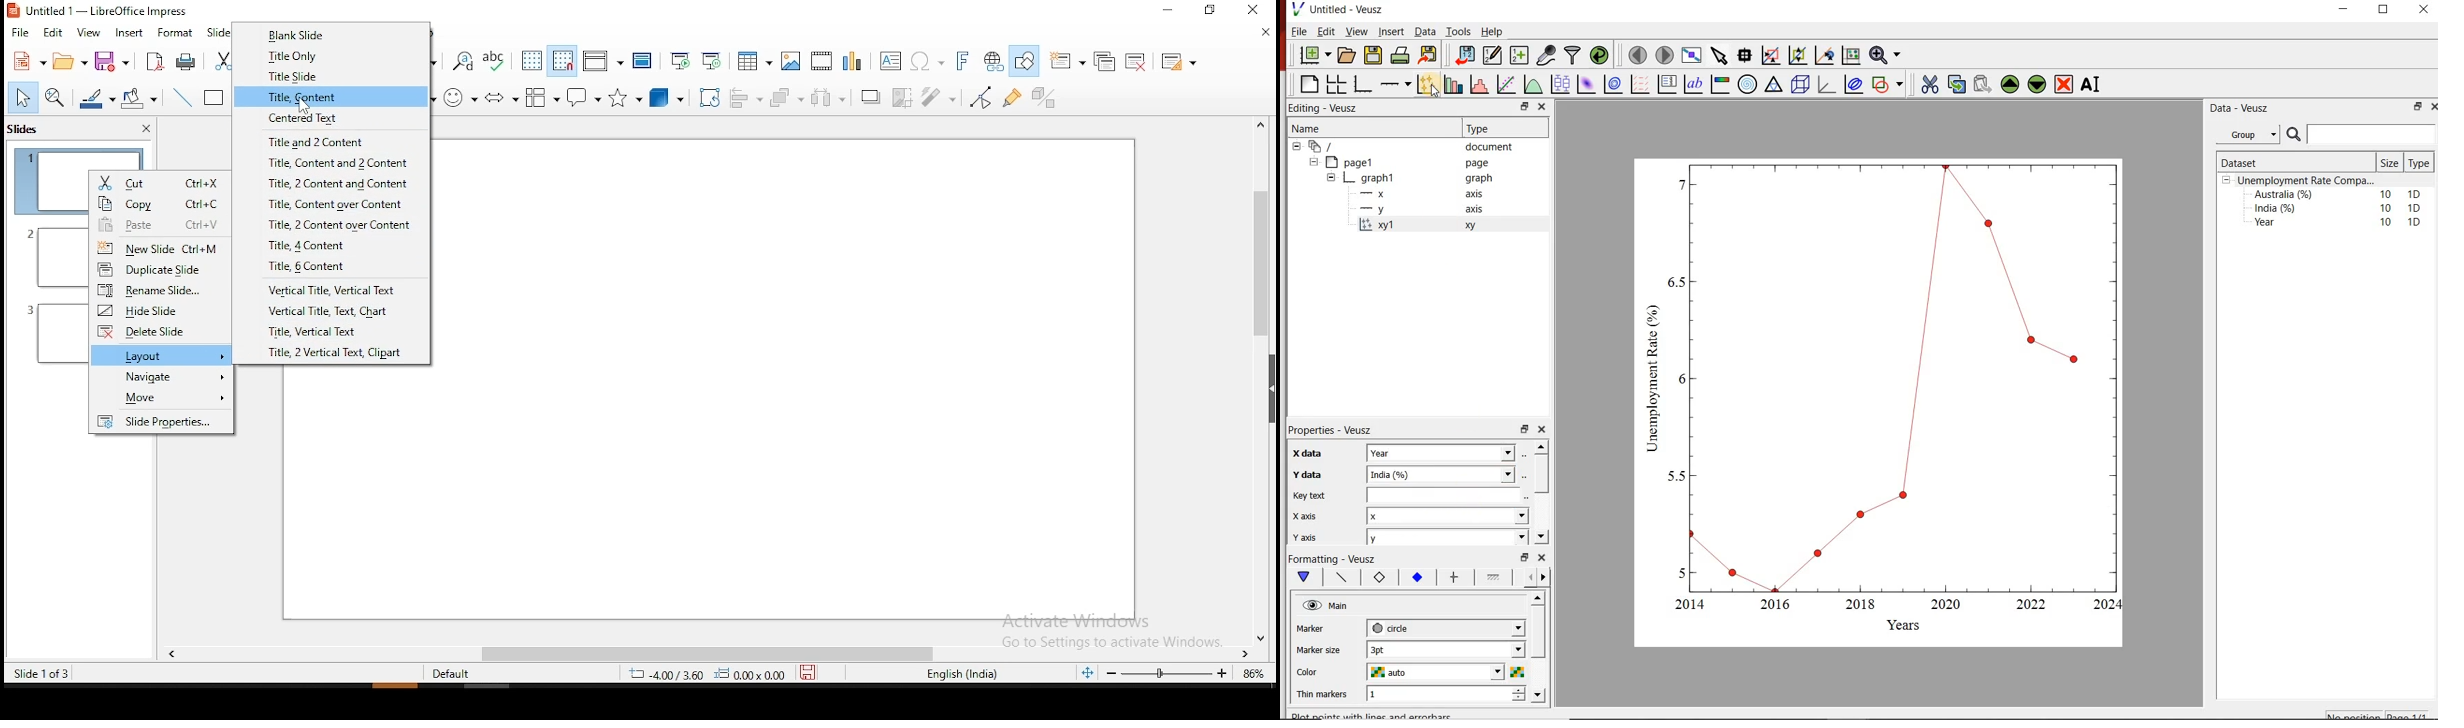 This screenshot has width=2464, height=728. Describe the element at coordinates (1040, 98) in the screenshot. I see `toggle extrusion` at that location.